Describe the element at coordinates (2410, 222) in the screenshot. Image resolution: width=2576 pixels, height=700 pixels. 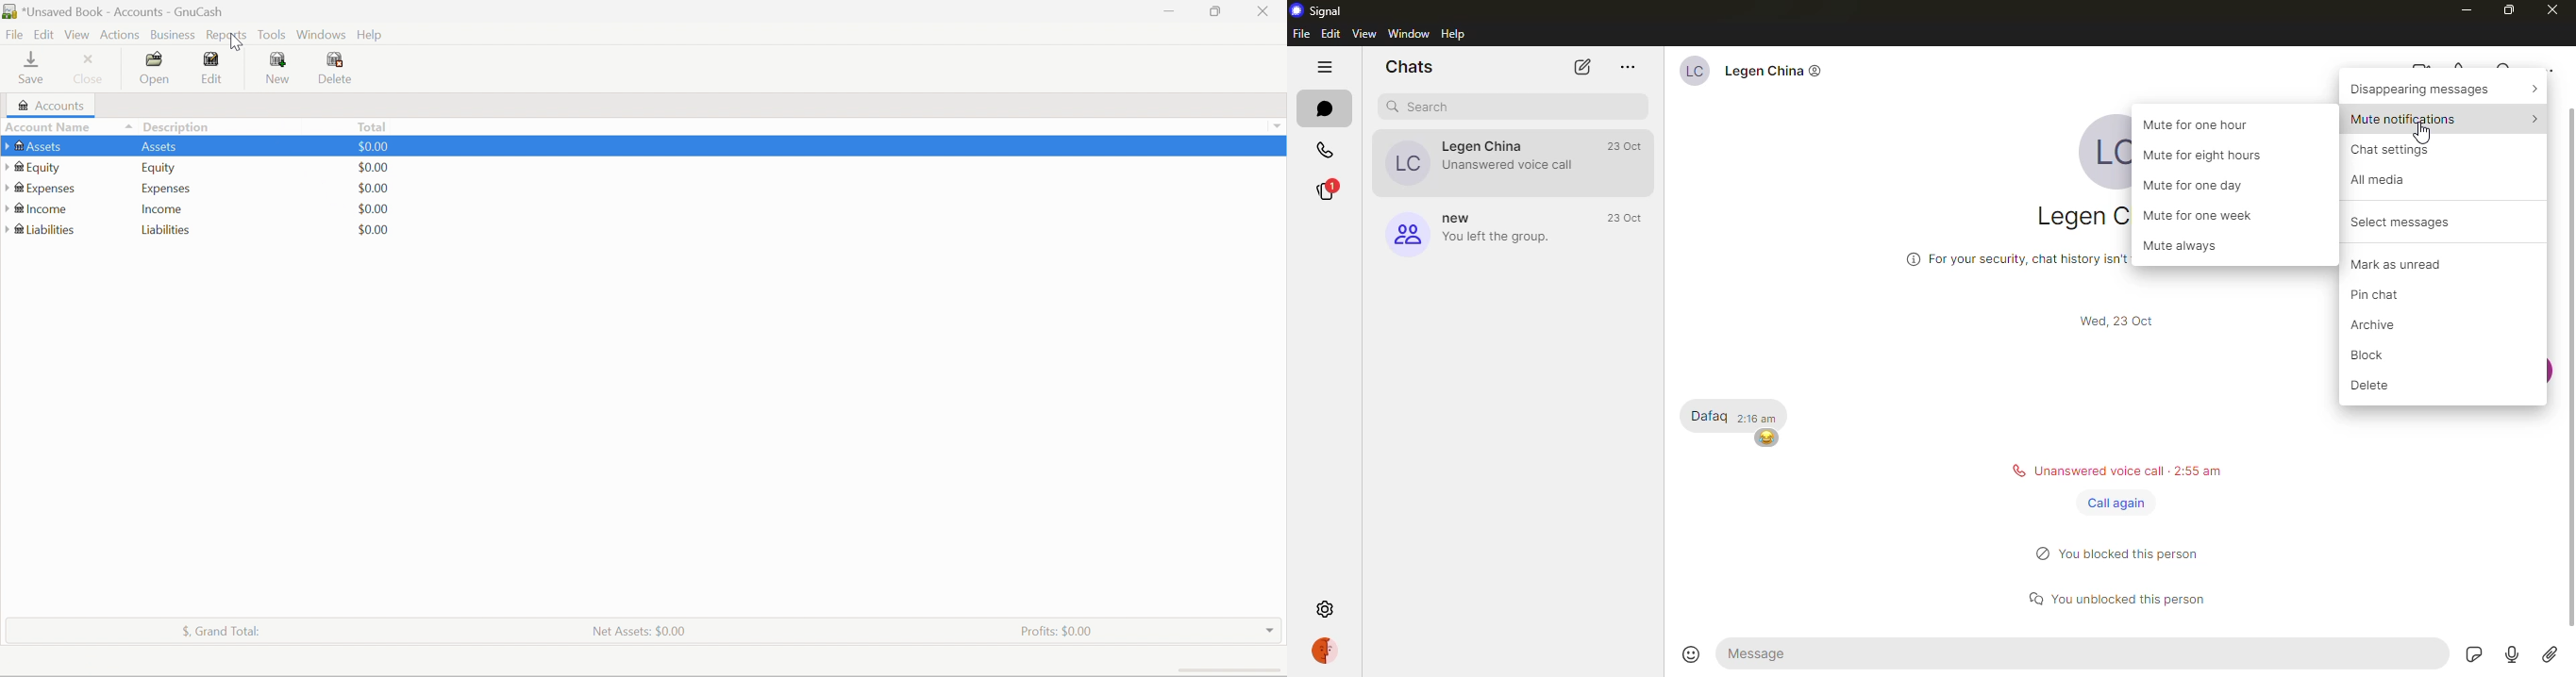
I see `select messages` at that location.